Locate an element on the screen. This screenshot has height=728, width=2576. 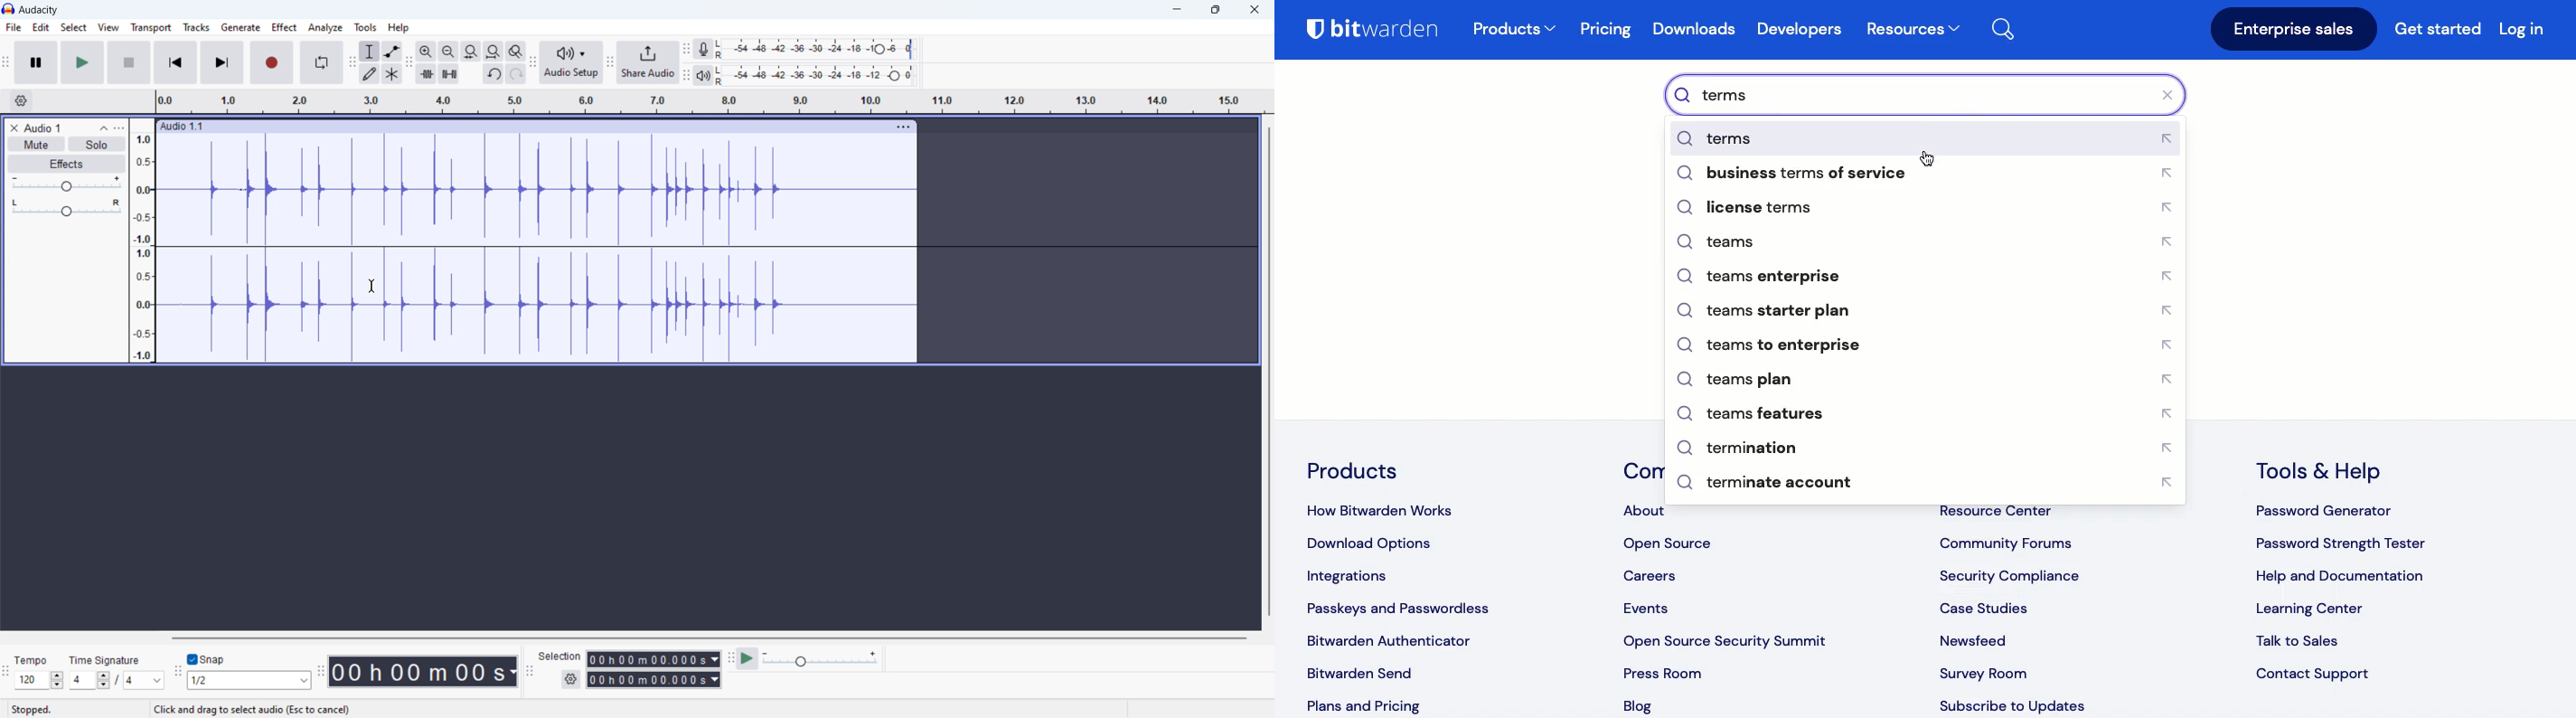
download options is located at coordinates (1377, 544).